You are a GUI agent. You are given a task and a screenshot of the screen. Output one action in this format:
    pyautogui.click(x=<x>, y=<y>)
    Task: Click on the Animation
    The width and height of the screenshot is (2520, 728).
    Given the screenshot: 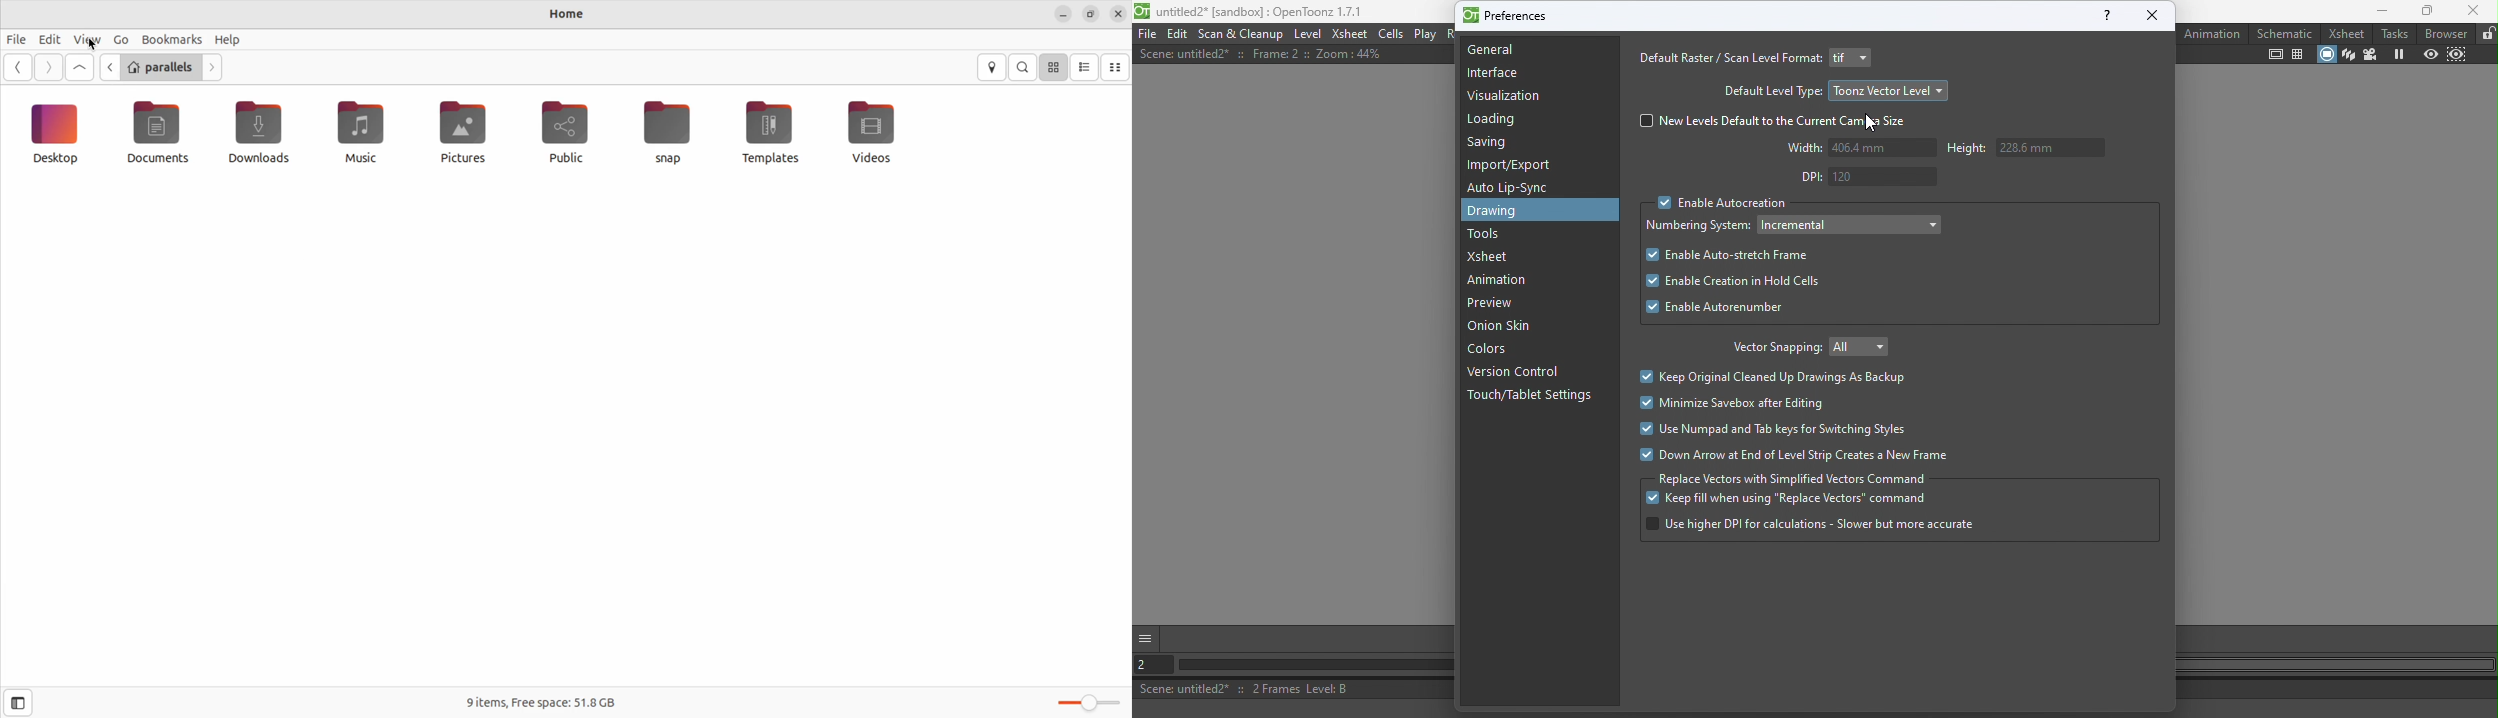 What is the action you would take?
    pyautogui.click(x=2213, y=33)
    